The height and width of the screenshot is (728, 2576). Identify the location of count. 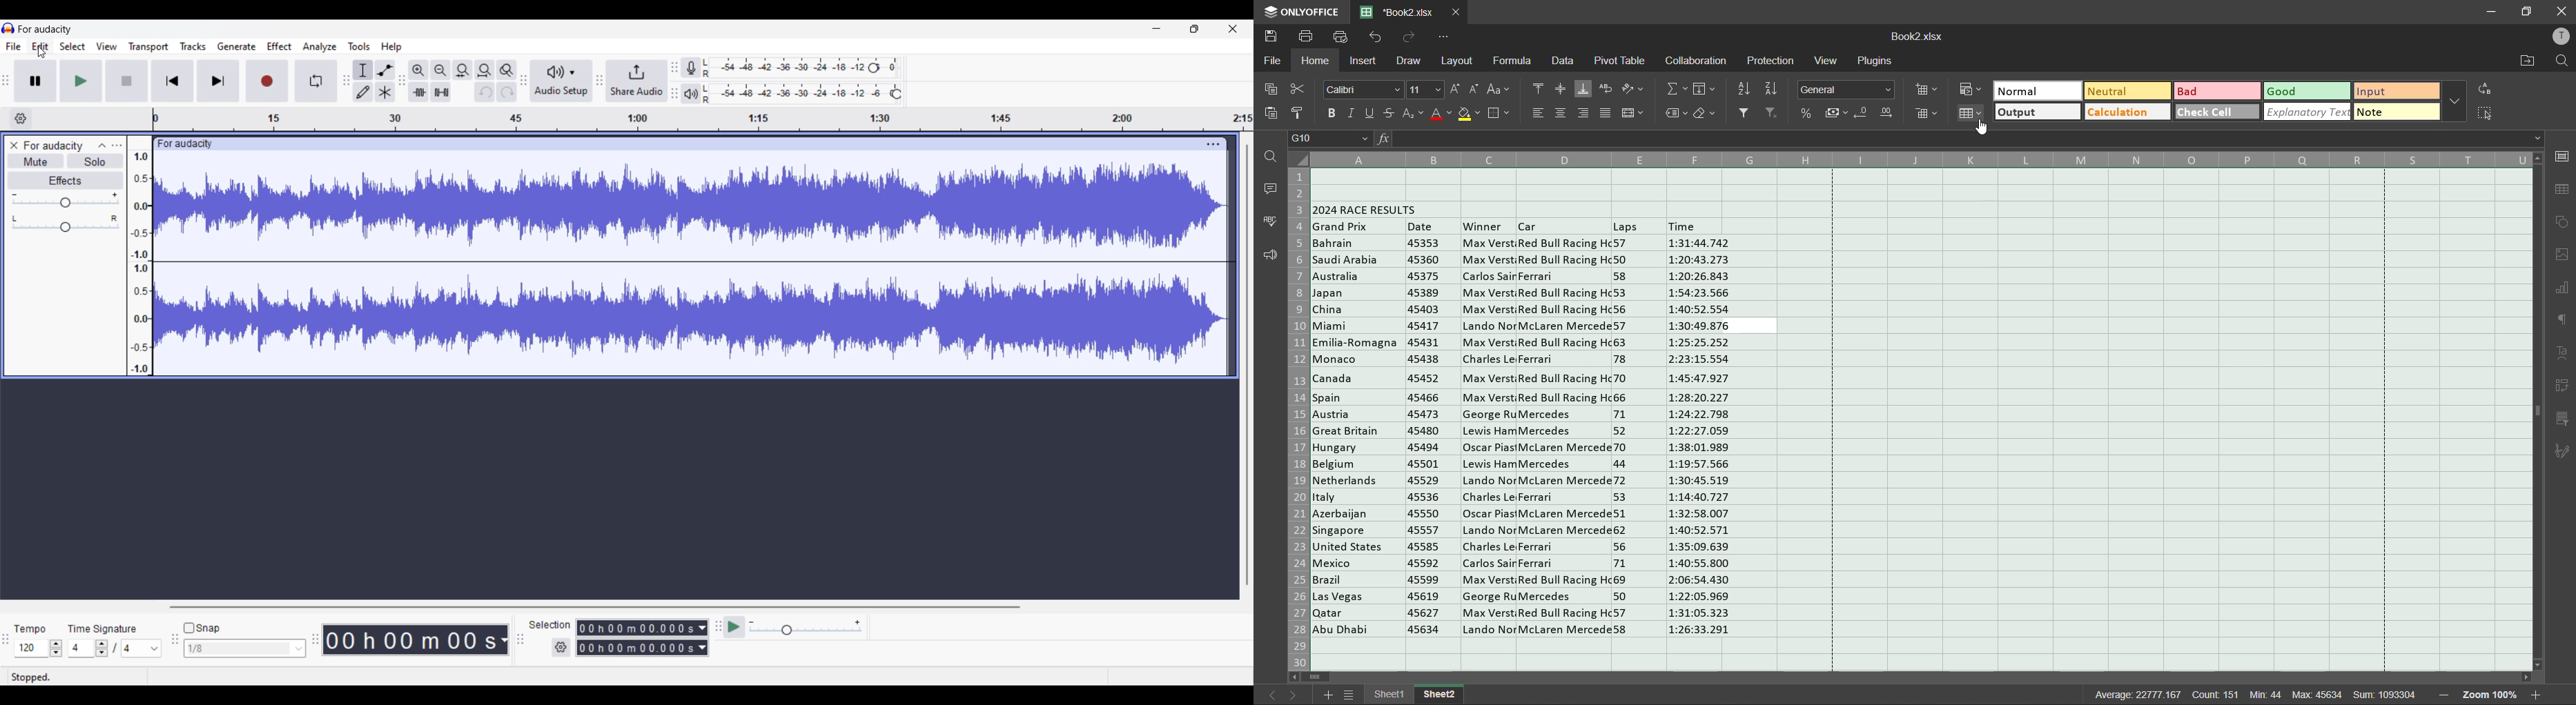
(2217, 693).